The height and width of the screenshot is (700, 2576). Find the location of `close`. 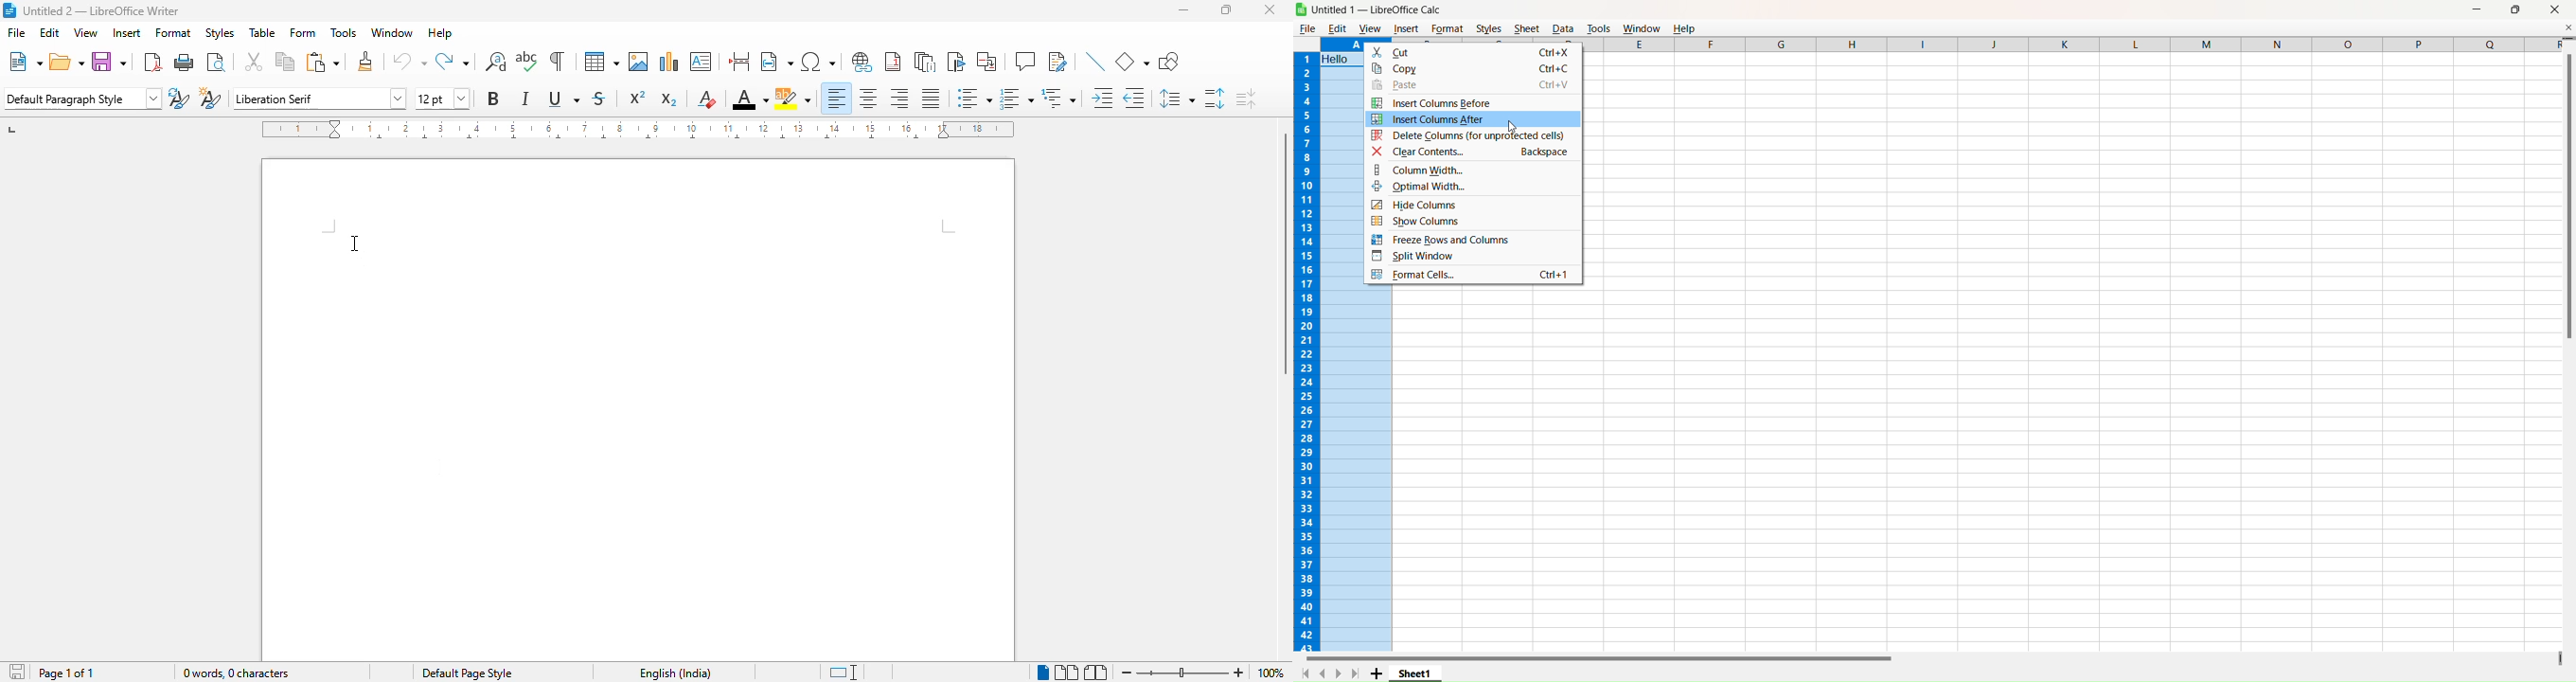

close is located at coordinates (1270, 9).